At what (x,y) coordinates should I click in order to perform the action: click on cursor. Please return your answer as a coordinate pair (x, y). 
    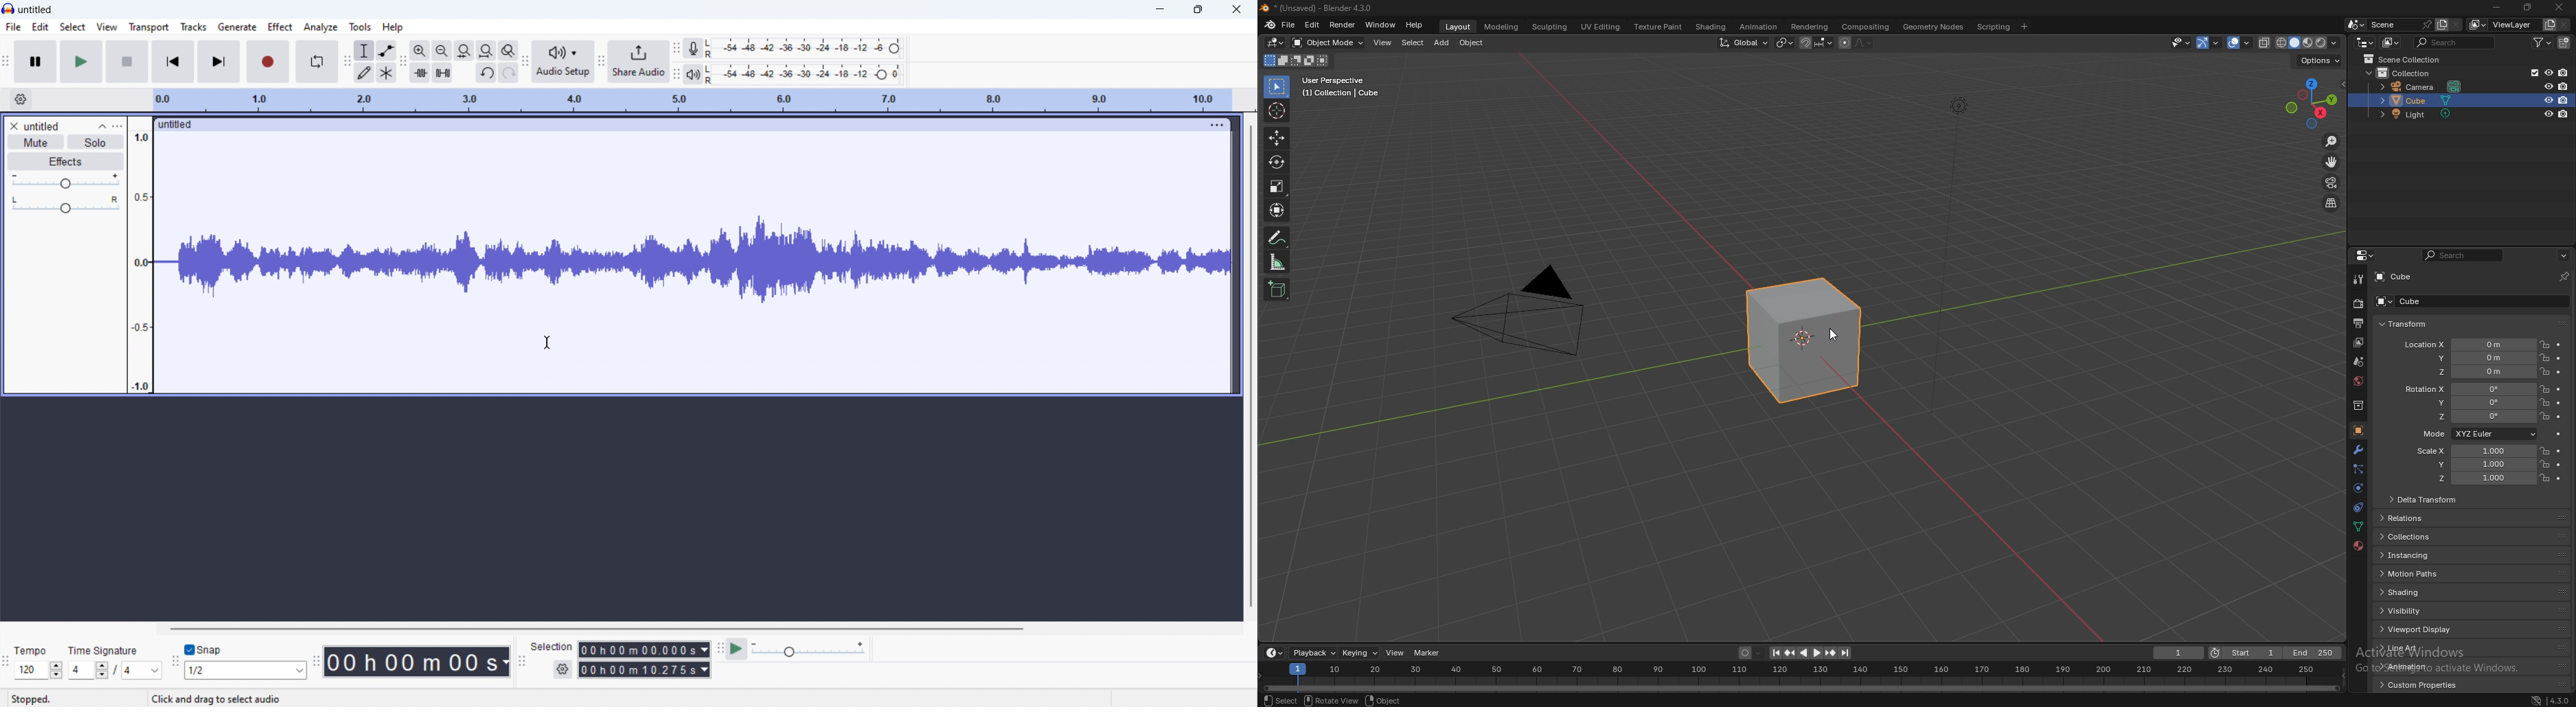
    Looking at the image, I should click on (1834, 330).